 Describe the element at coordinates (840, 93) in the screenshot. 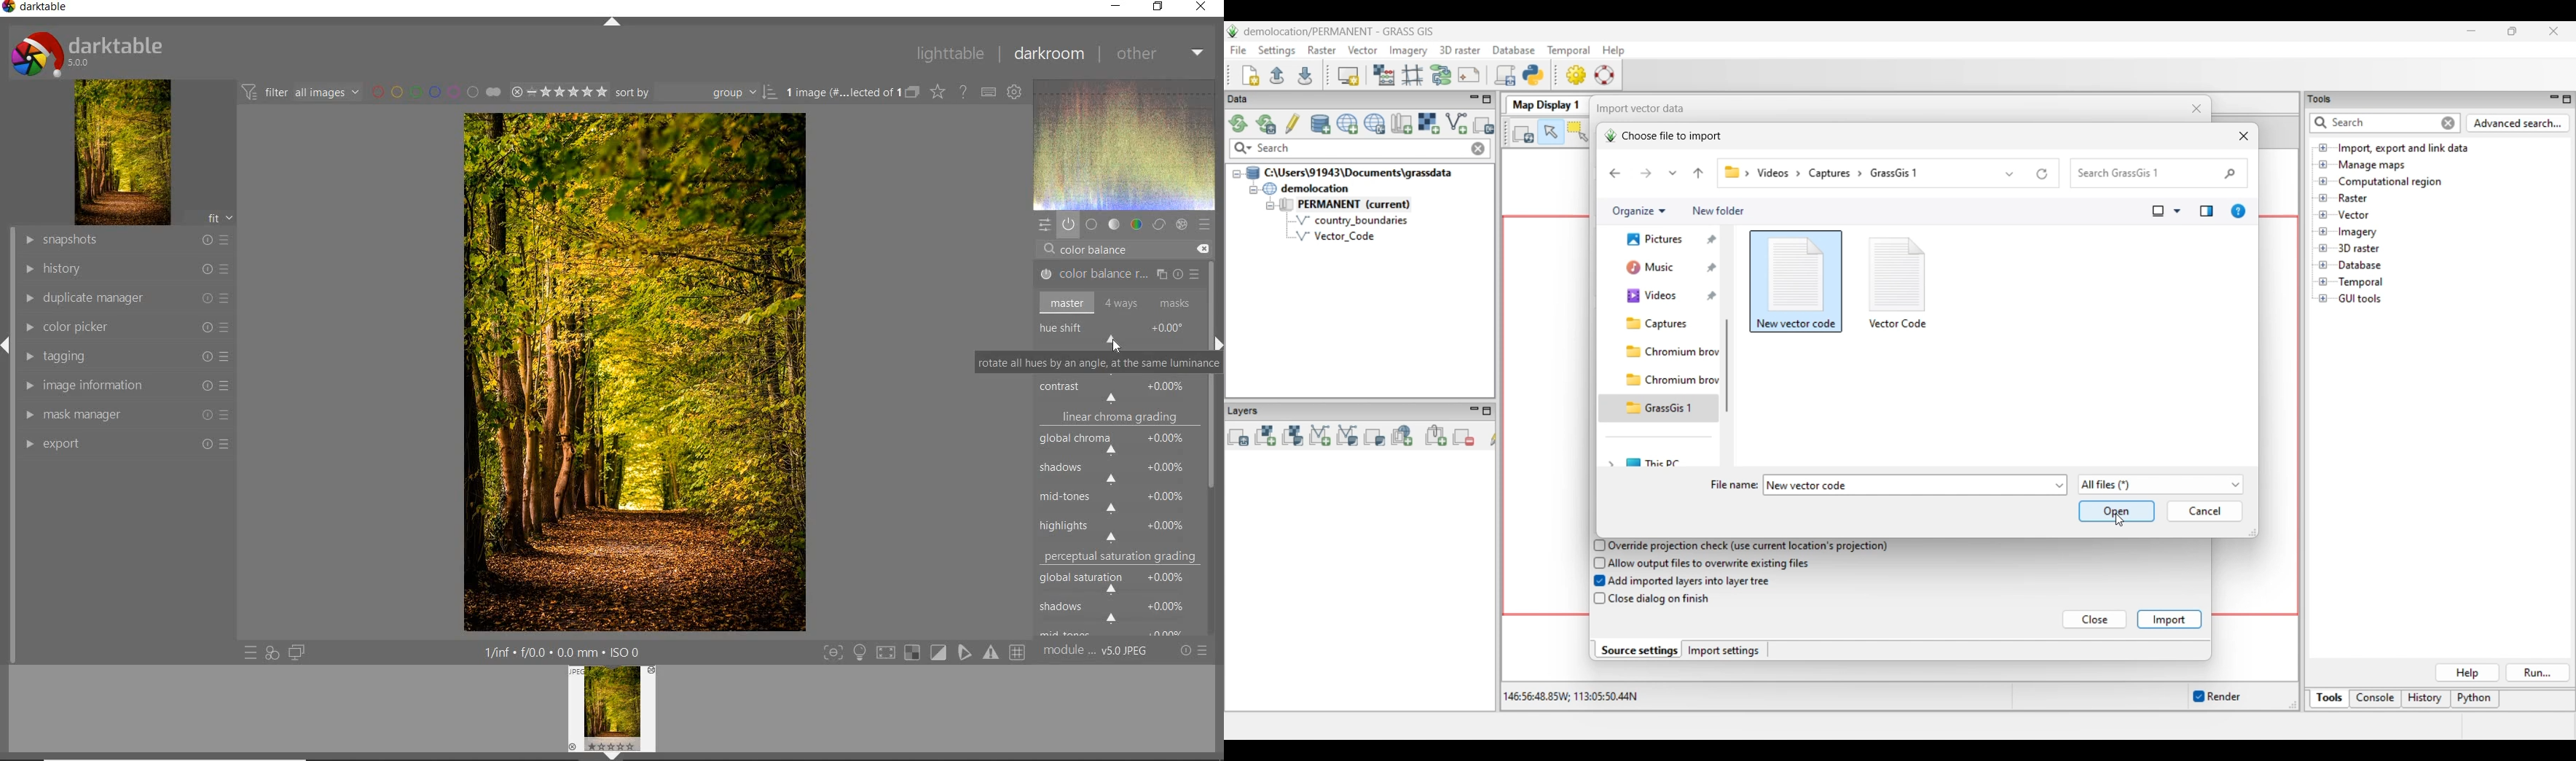

I see `selected images` at that location.